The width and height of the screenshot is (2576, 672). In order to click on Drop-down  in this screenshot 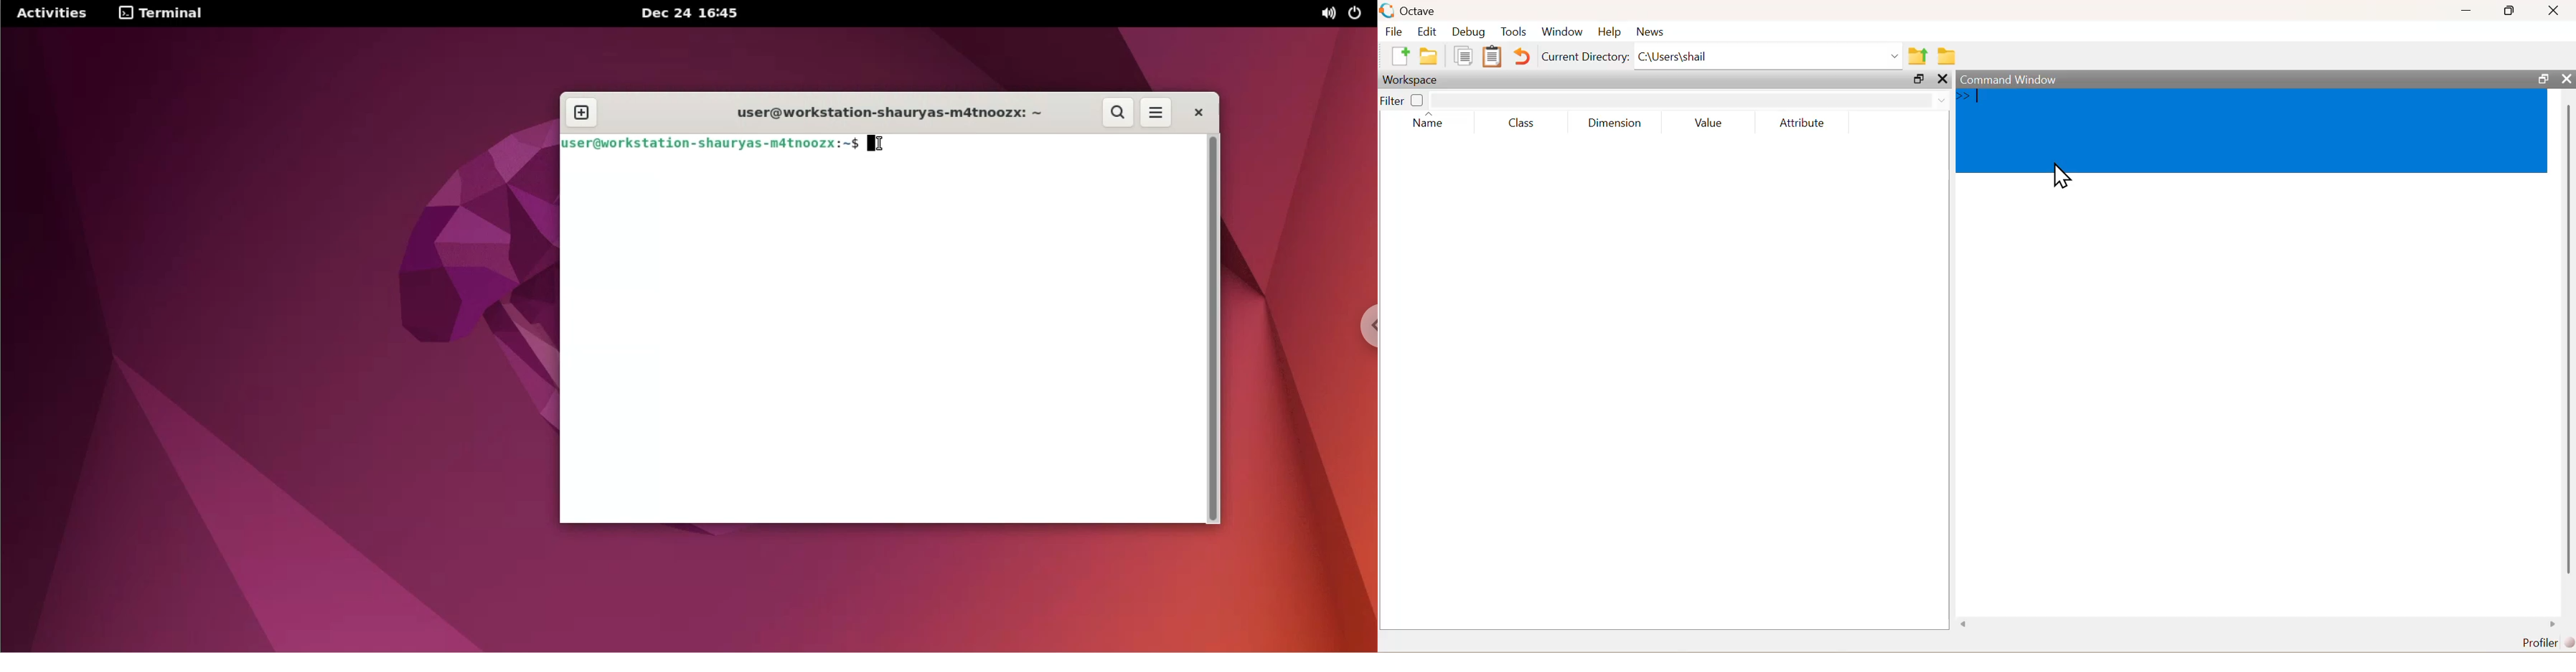, I will do `click(1896, 56)`.